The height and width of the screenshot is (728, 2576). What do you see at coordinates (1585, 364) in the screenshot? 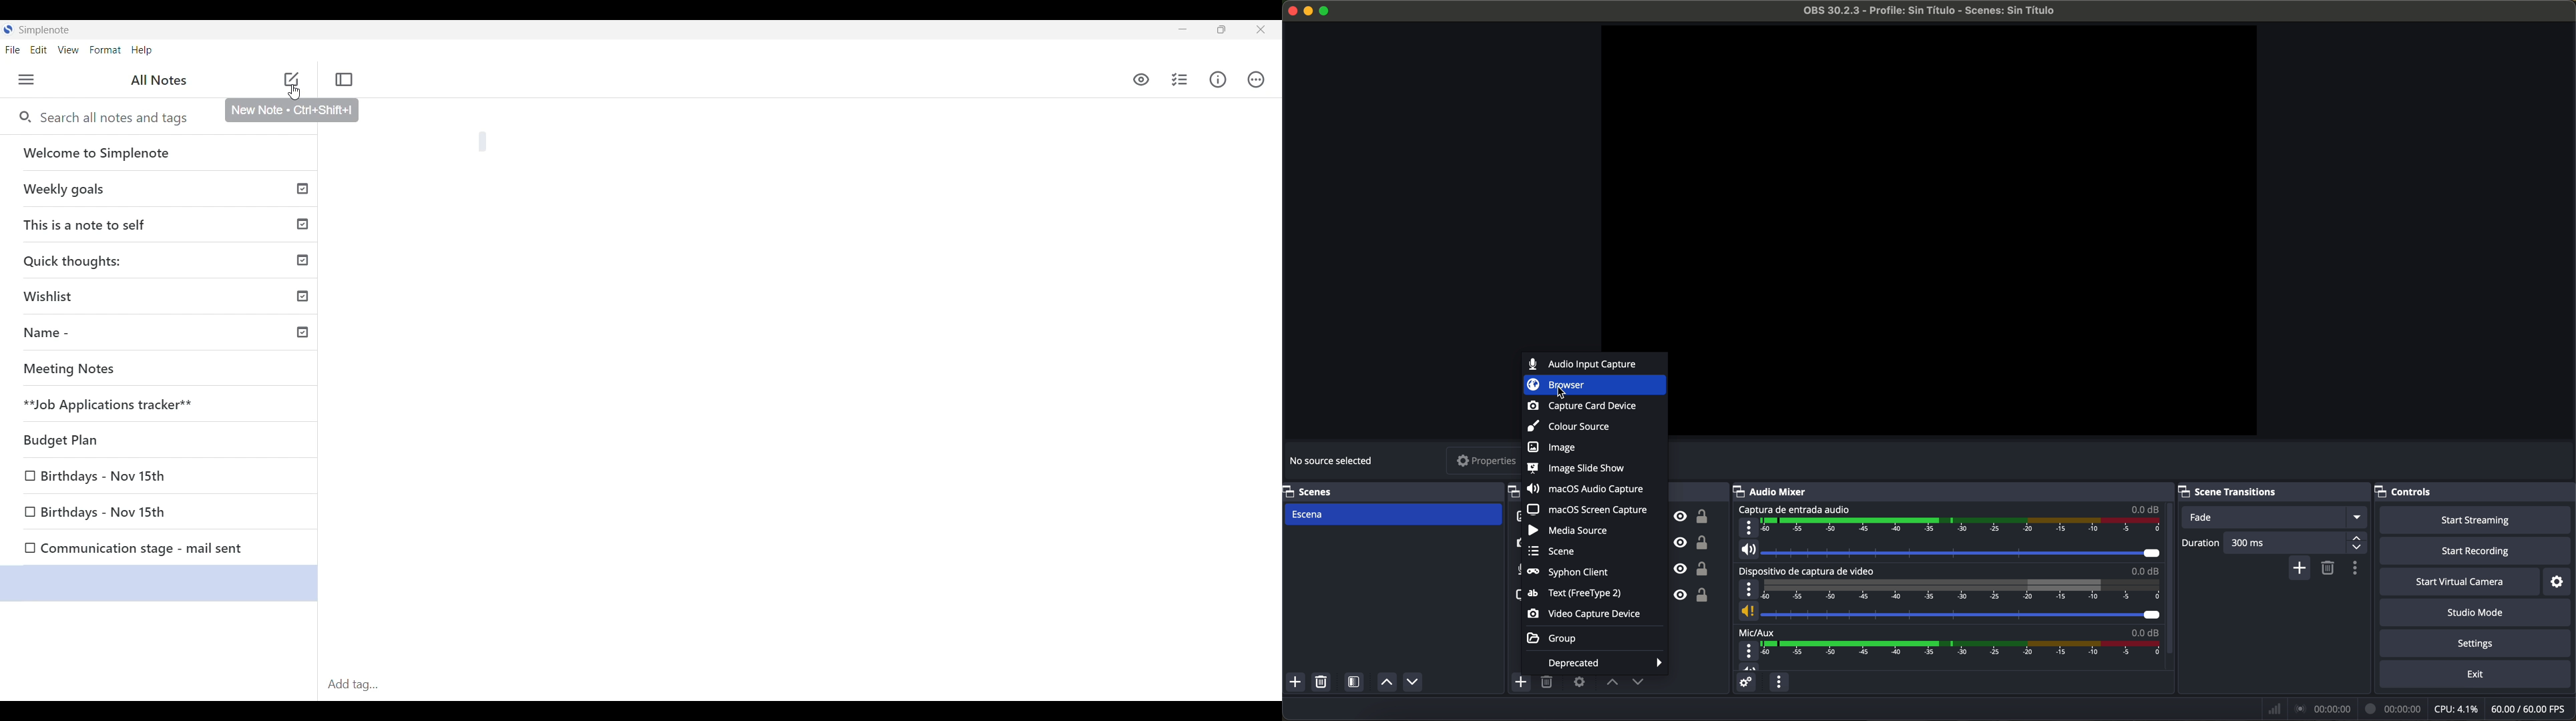
I see `audio input capture` at bounding box center [1585, 364].